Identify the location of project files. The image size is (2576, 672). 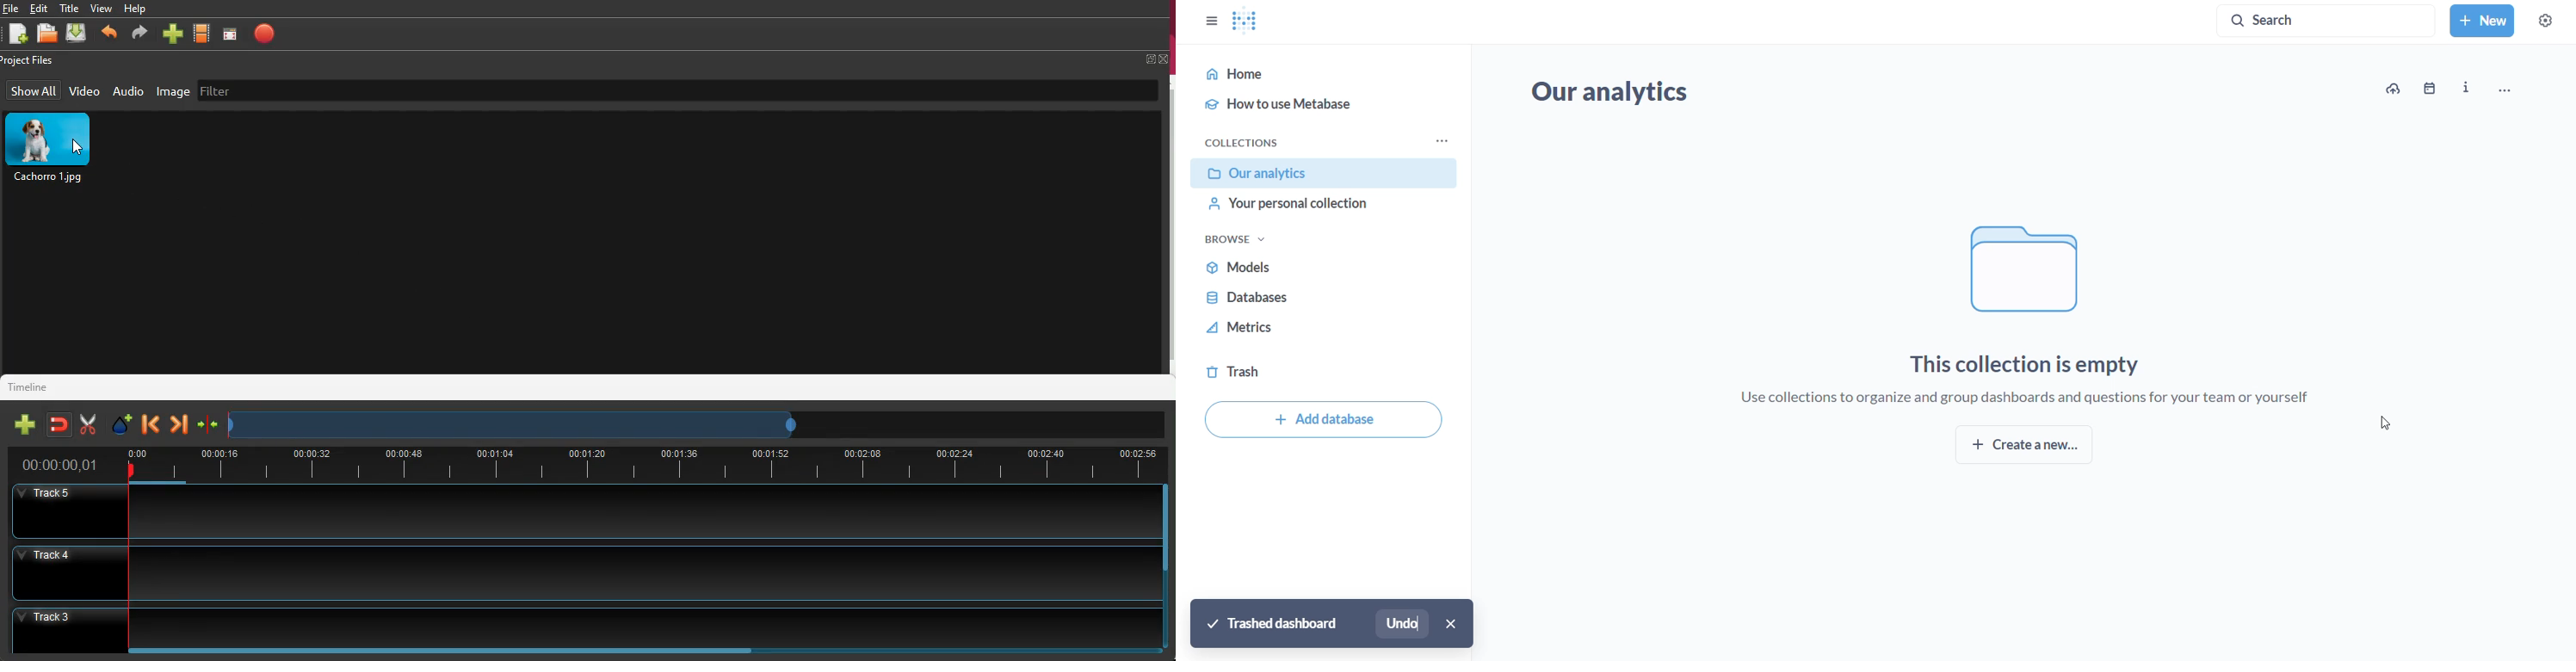
(31, 61).